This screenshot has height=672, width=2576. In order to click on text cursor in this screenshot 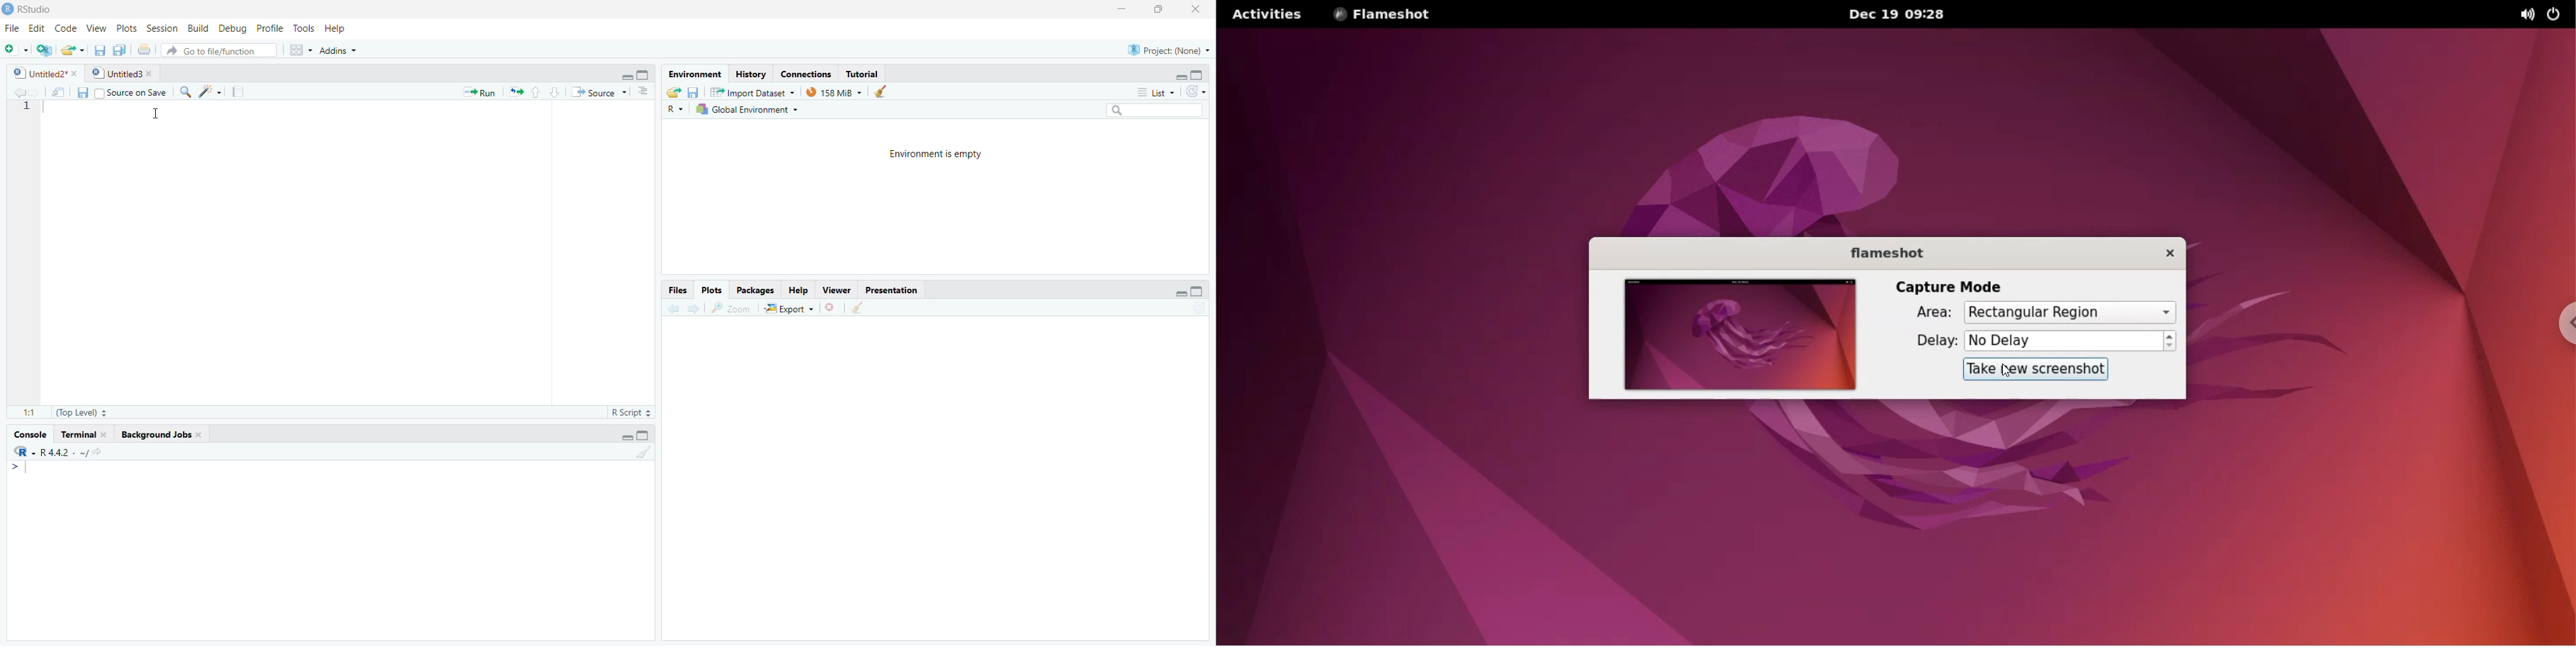, I will do `click(154, 111)`.